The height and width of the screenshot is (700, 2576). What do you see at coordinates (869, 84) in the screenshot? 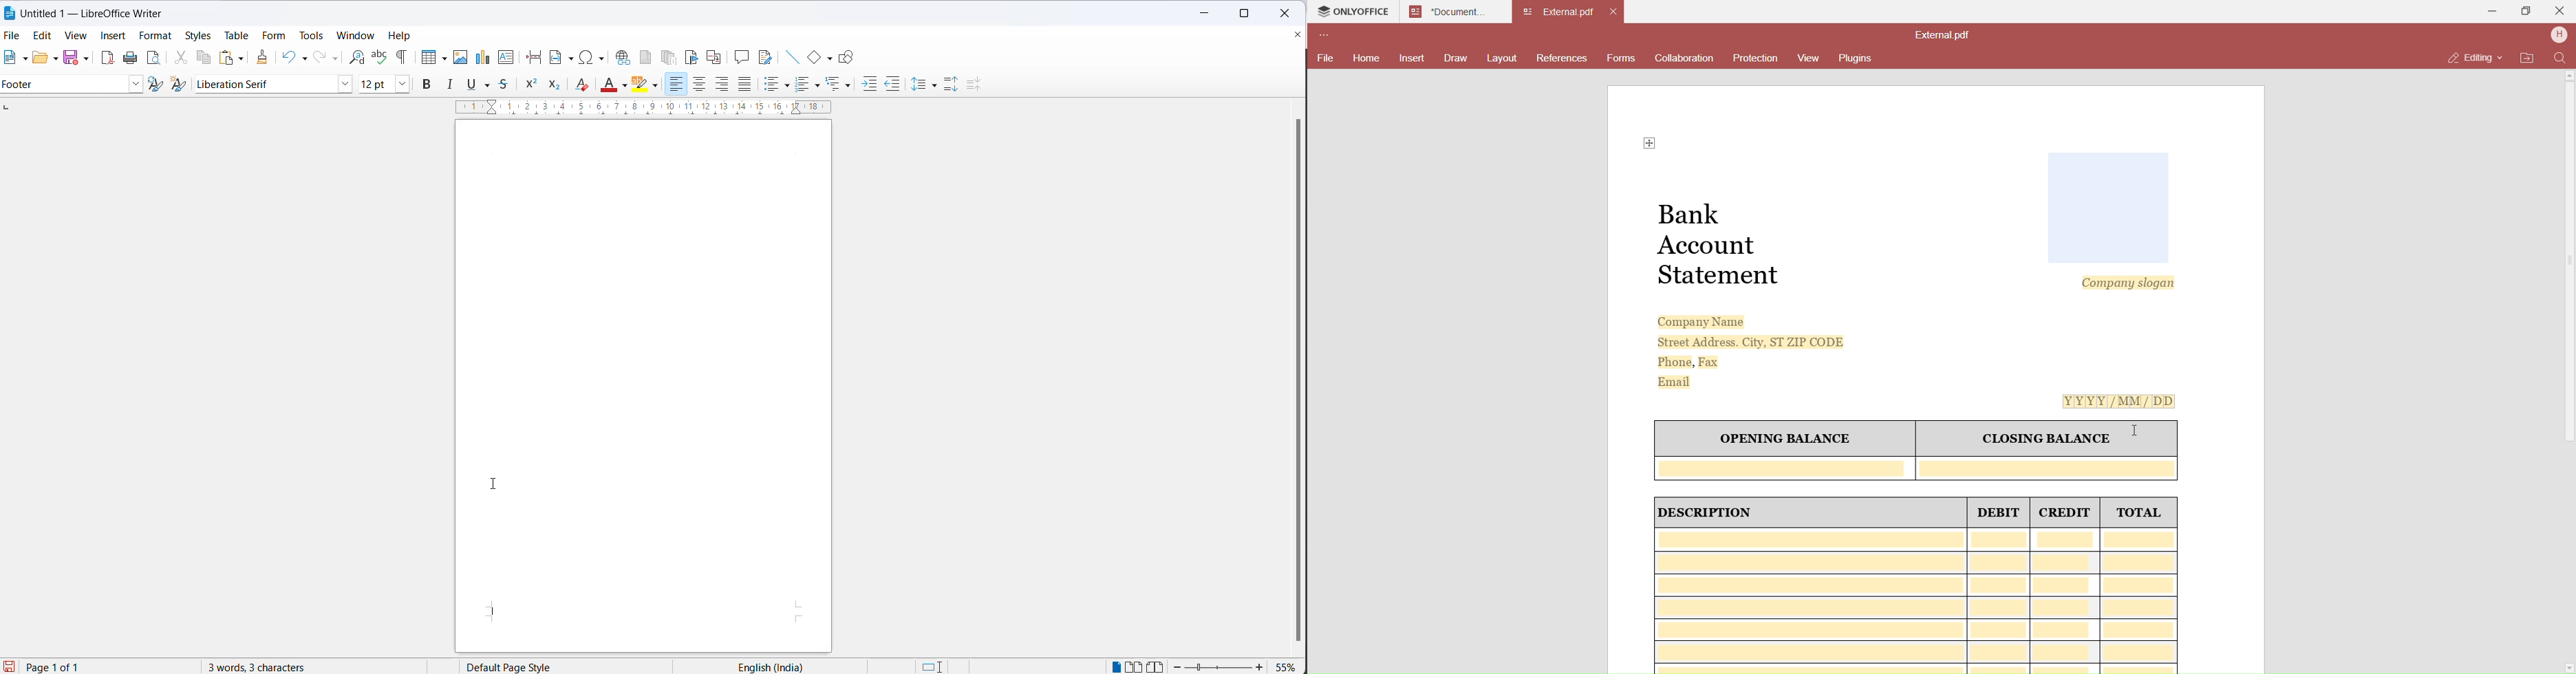
I see `increase indent` at bounding box center [869, 84].